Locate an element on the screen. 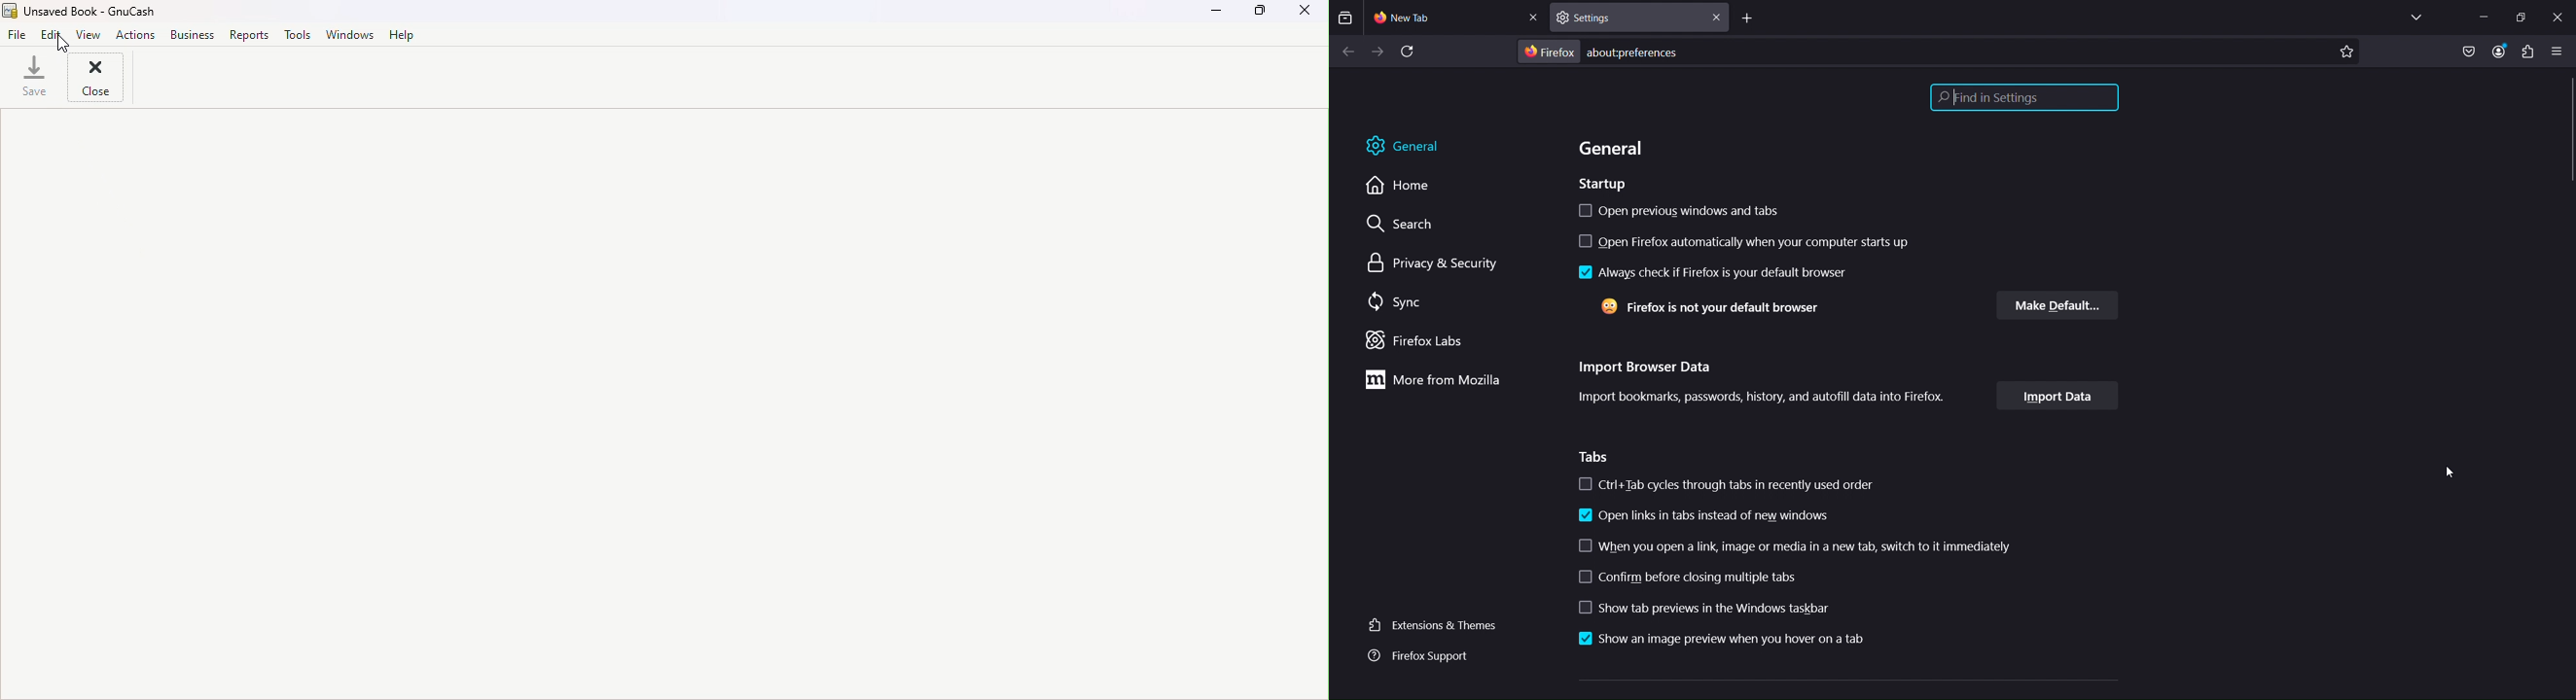  Firefox is not your default browser is located at coordinates (1734, 308).